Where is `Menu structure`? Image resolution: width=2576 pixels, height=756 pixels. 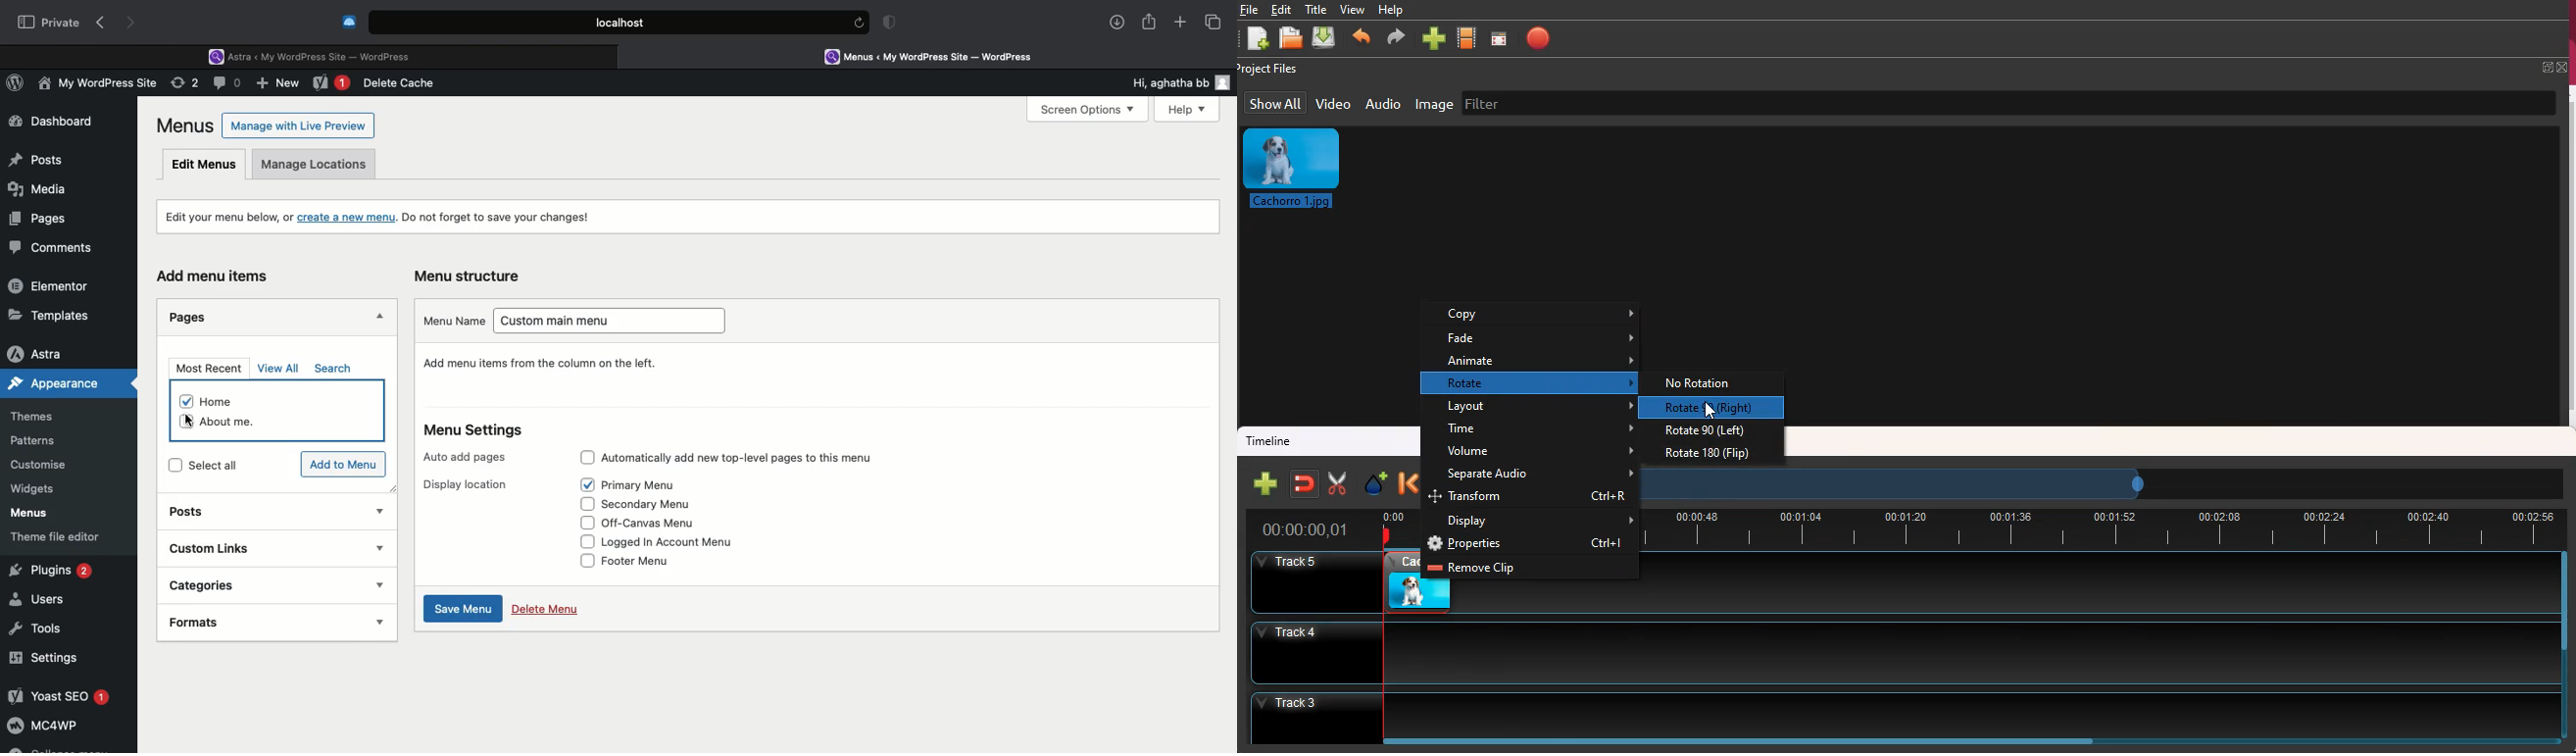 Menu structure is located at coordinates (471, 276).